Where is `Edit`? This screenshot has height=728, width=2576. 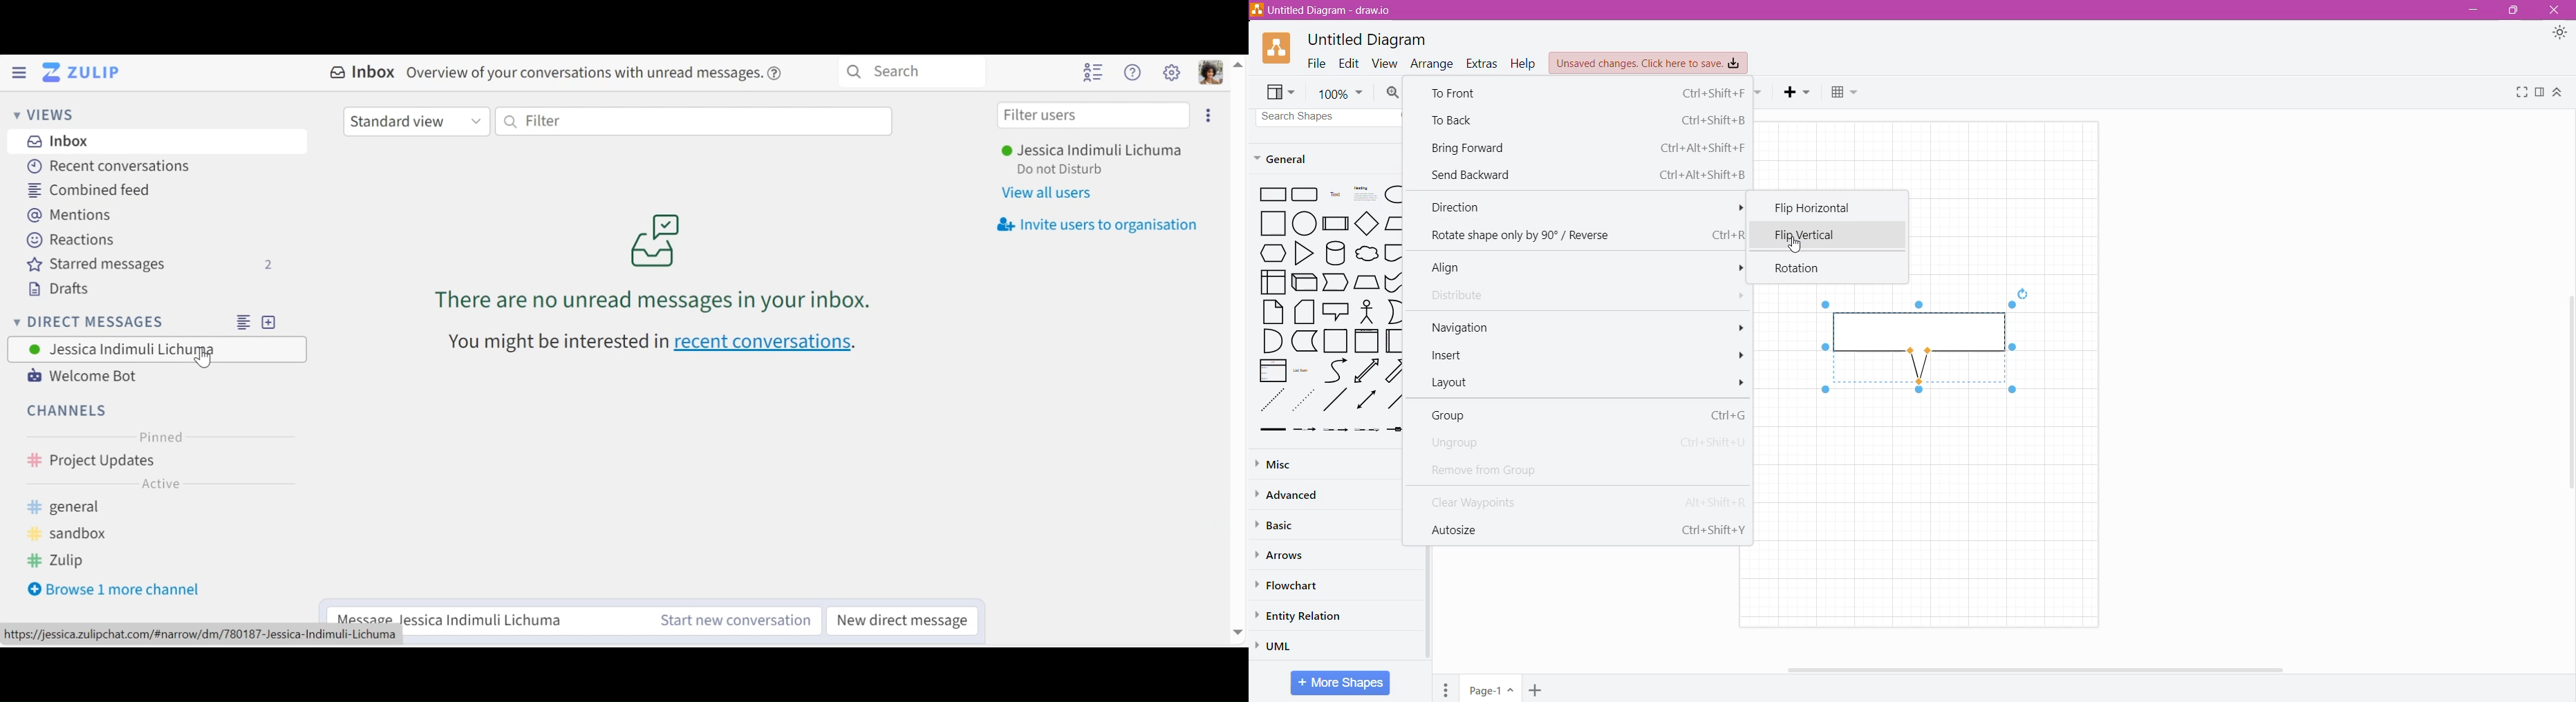 Edit is located at coordinates (1349, 63).